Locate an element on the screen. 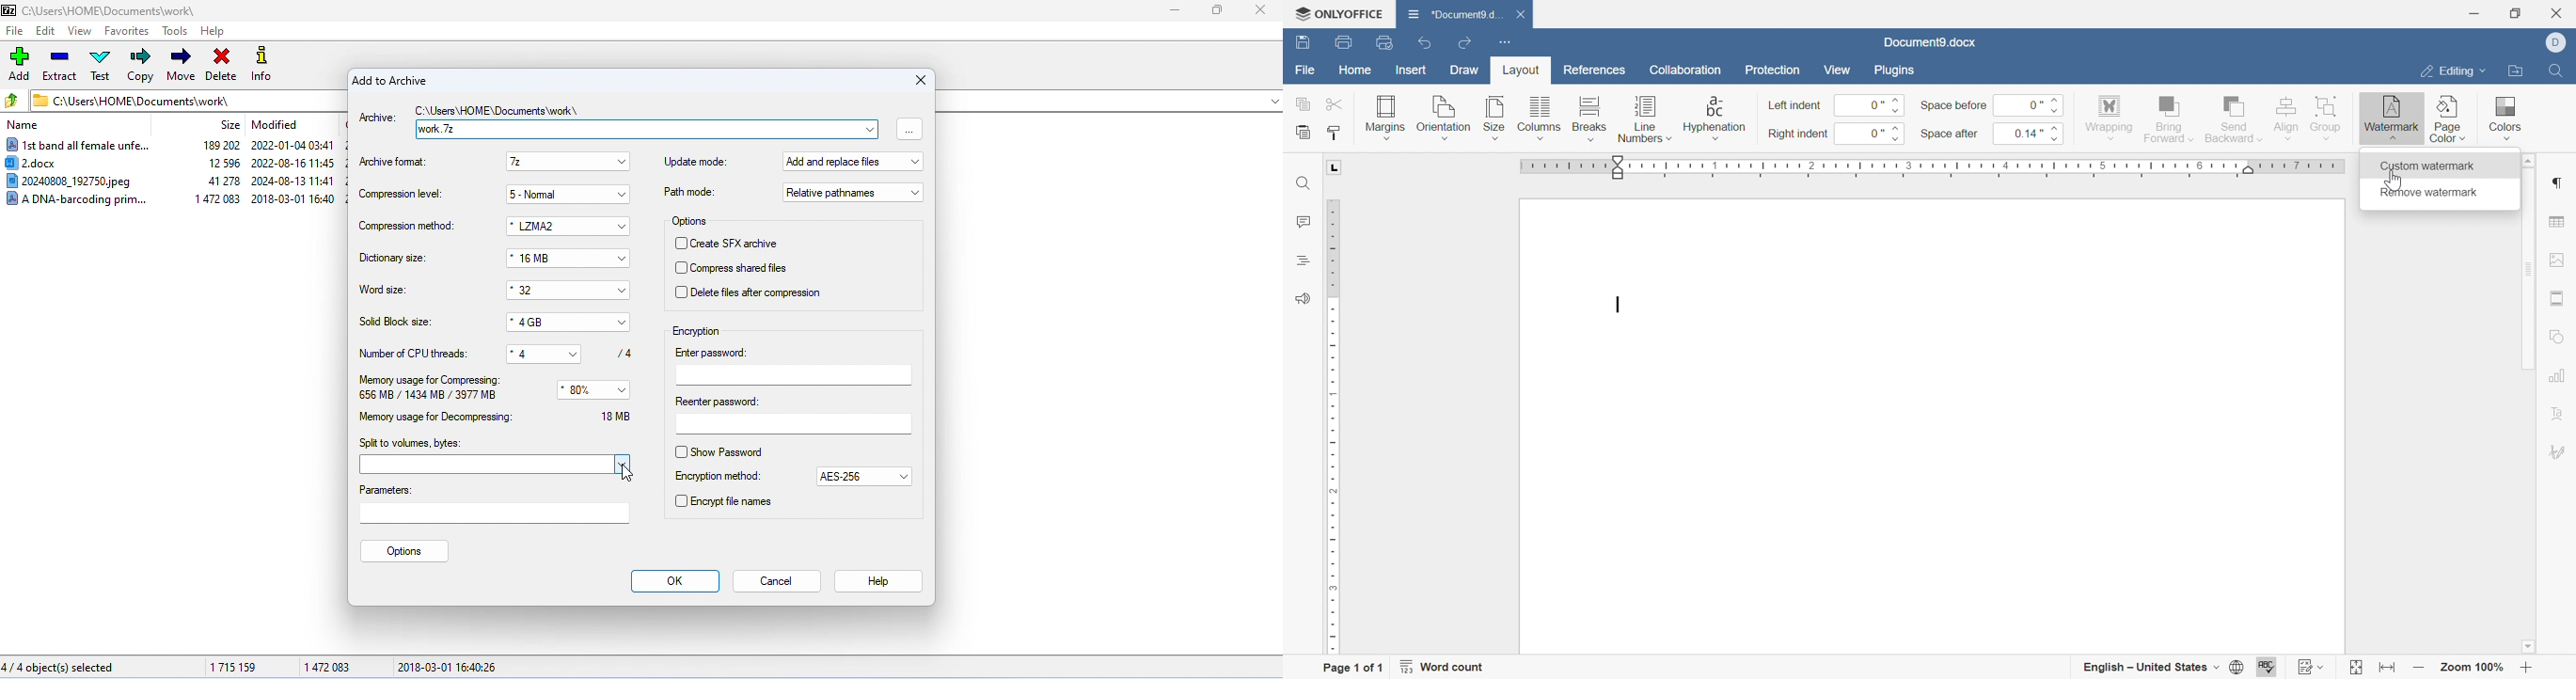 The height and width of the screenshot is (700, 2576). right indent is located at coordinates (1798, 135).